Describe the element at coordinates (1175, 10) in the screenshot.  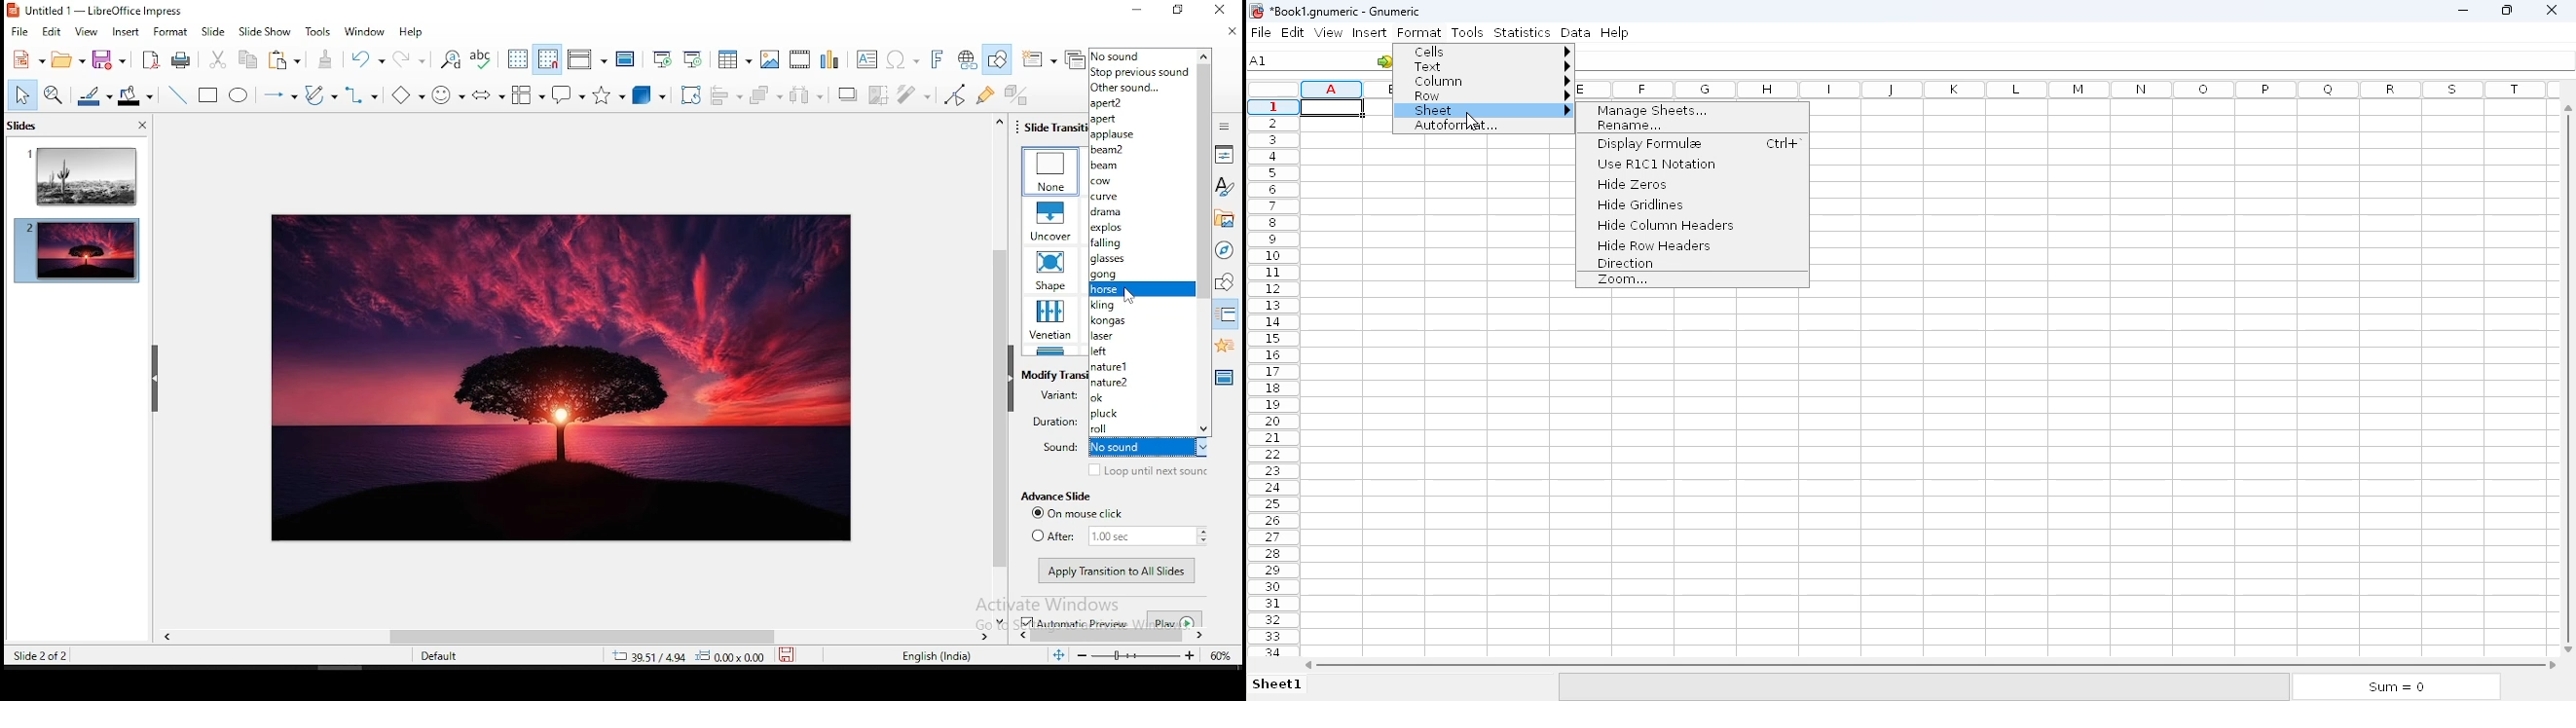
I see `Restore` at that location.